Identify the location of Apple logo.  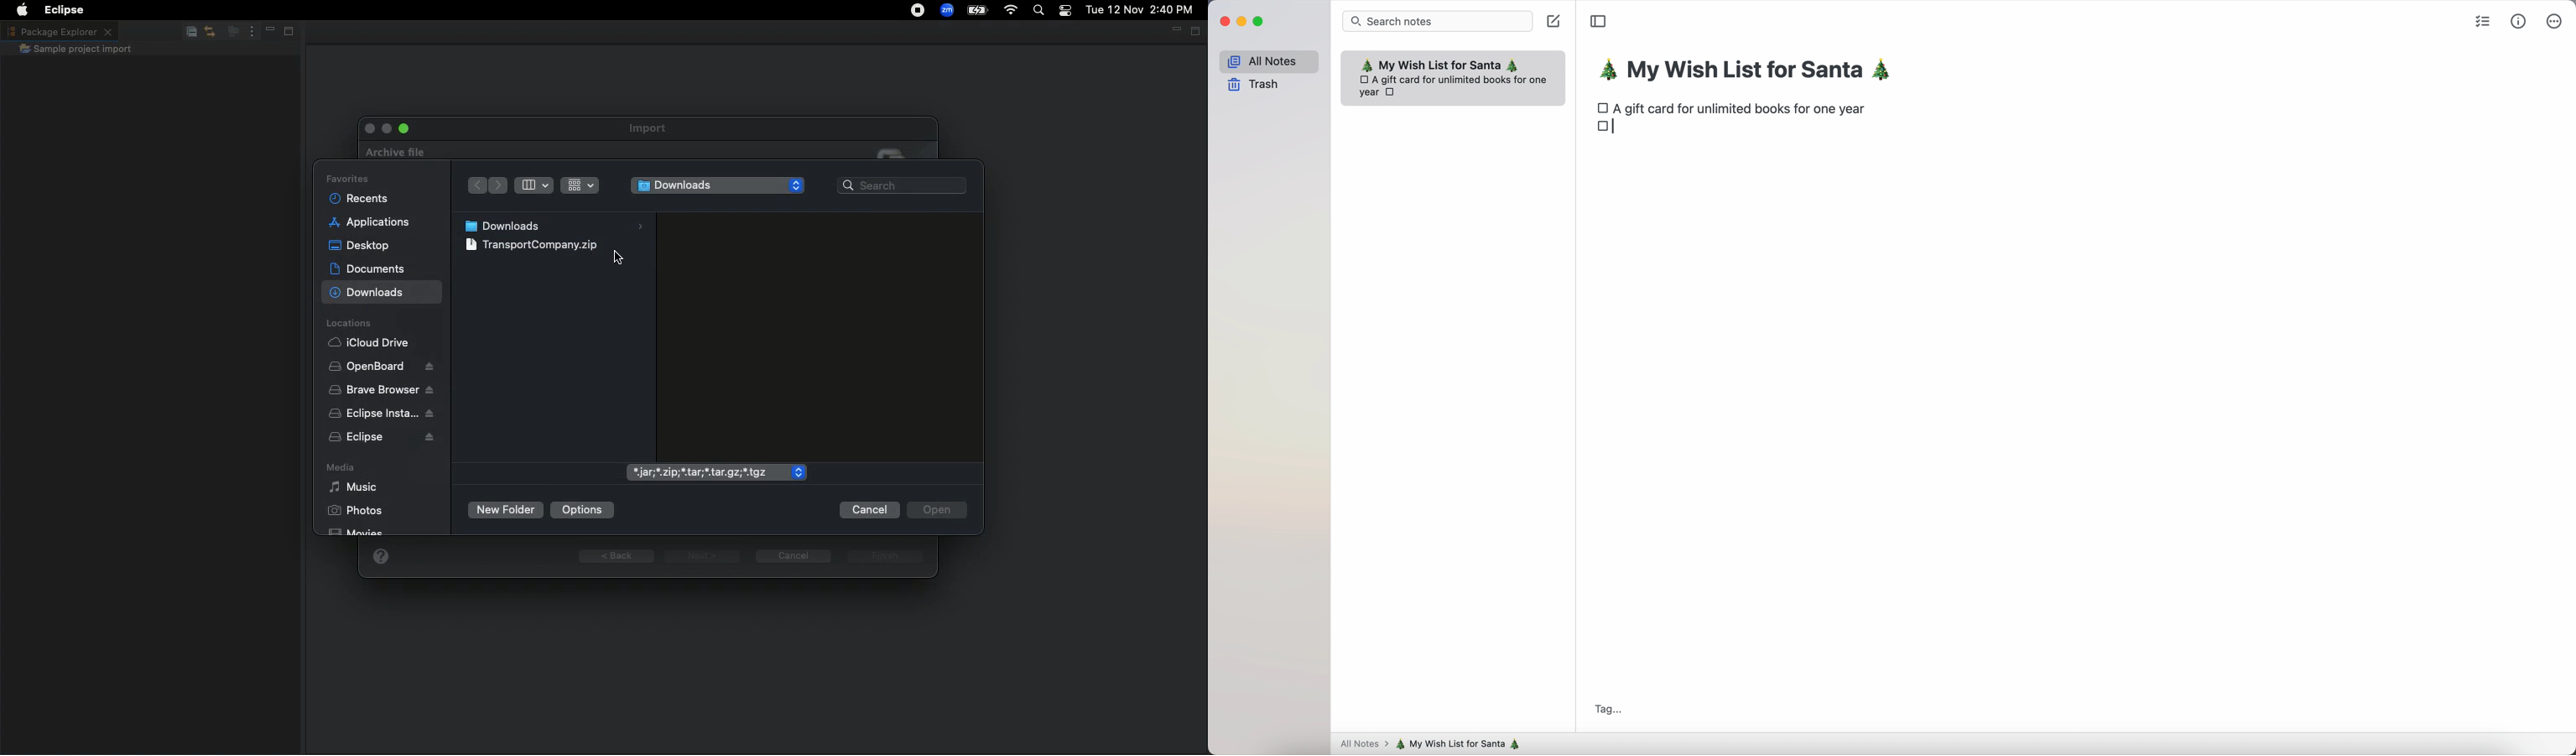
(22, 8).